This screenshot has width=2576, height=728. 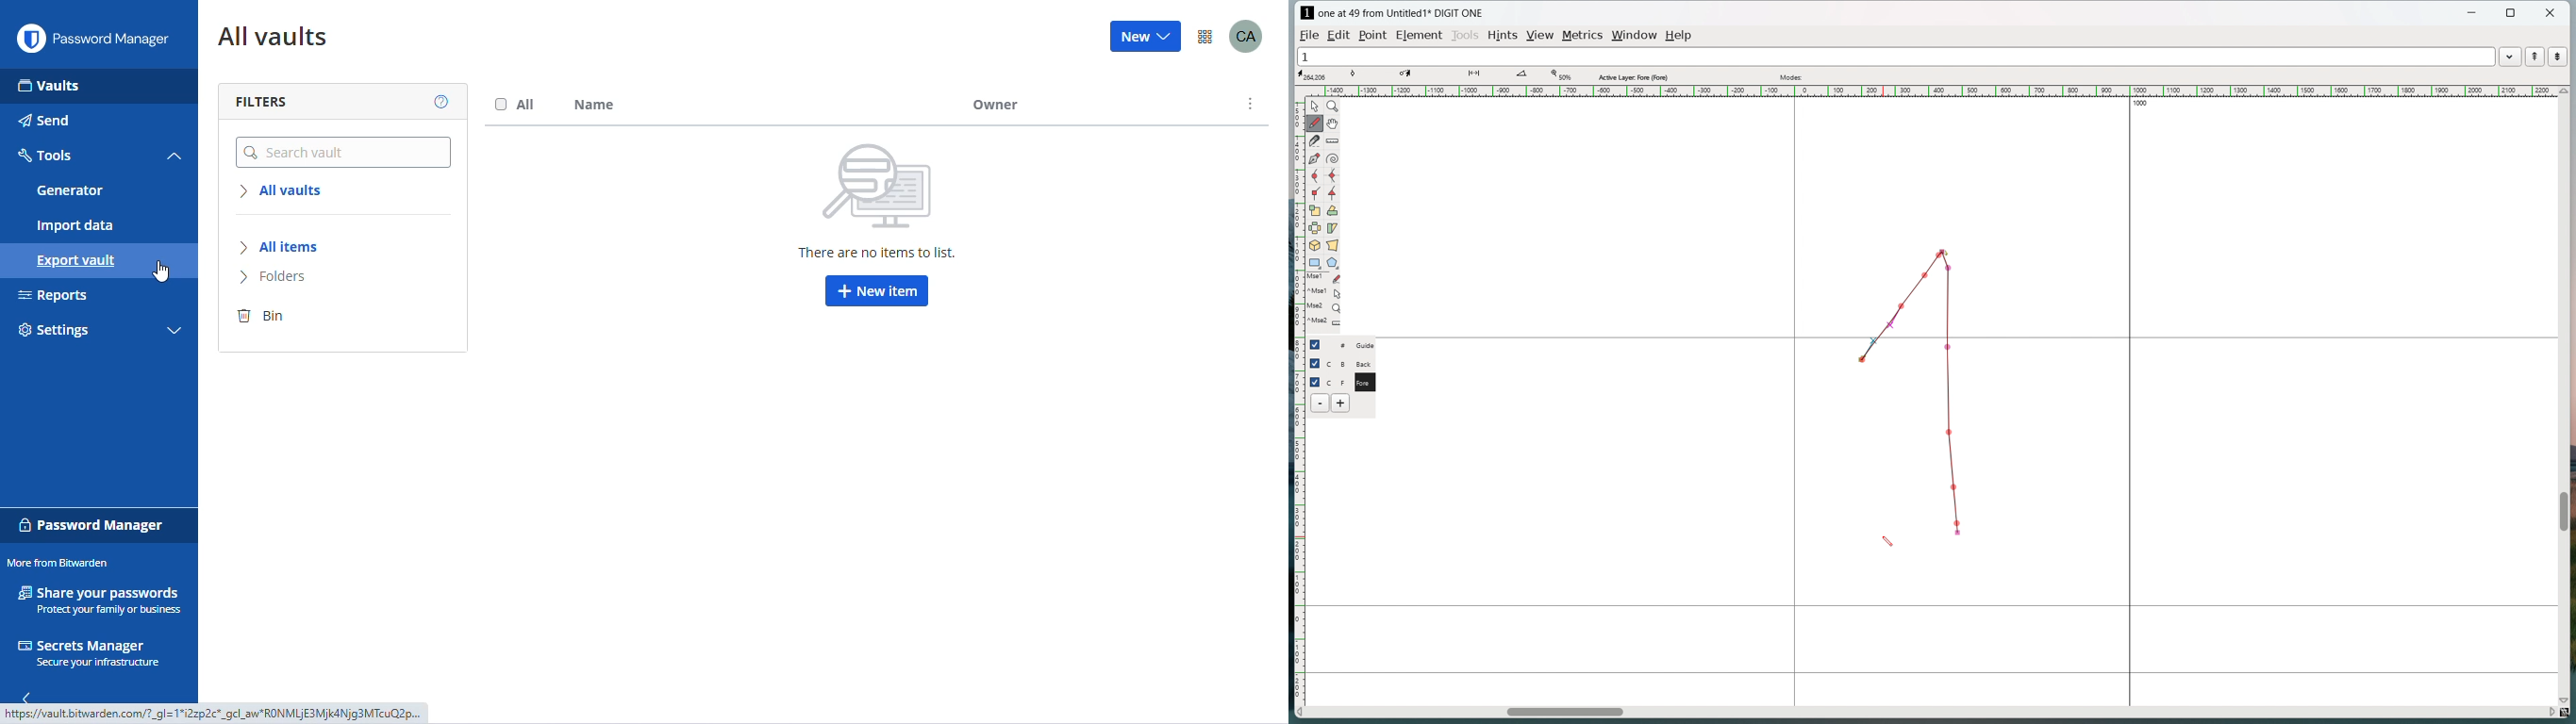 I want to click on pointer, so click(x=1315, y=106).